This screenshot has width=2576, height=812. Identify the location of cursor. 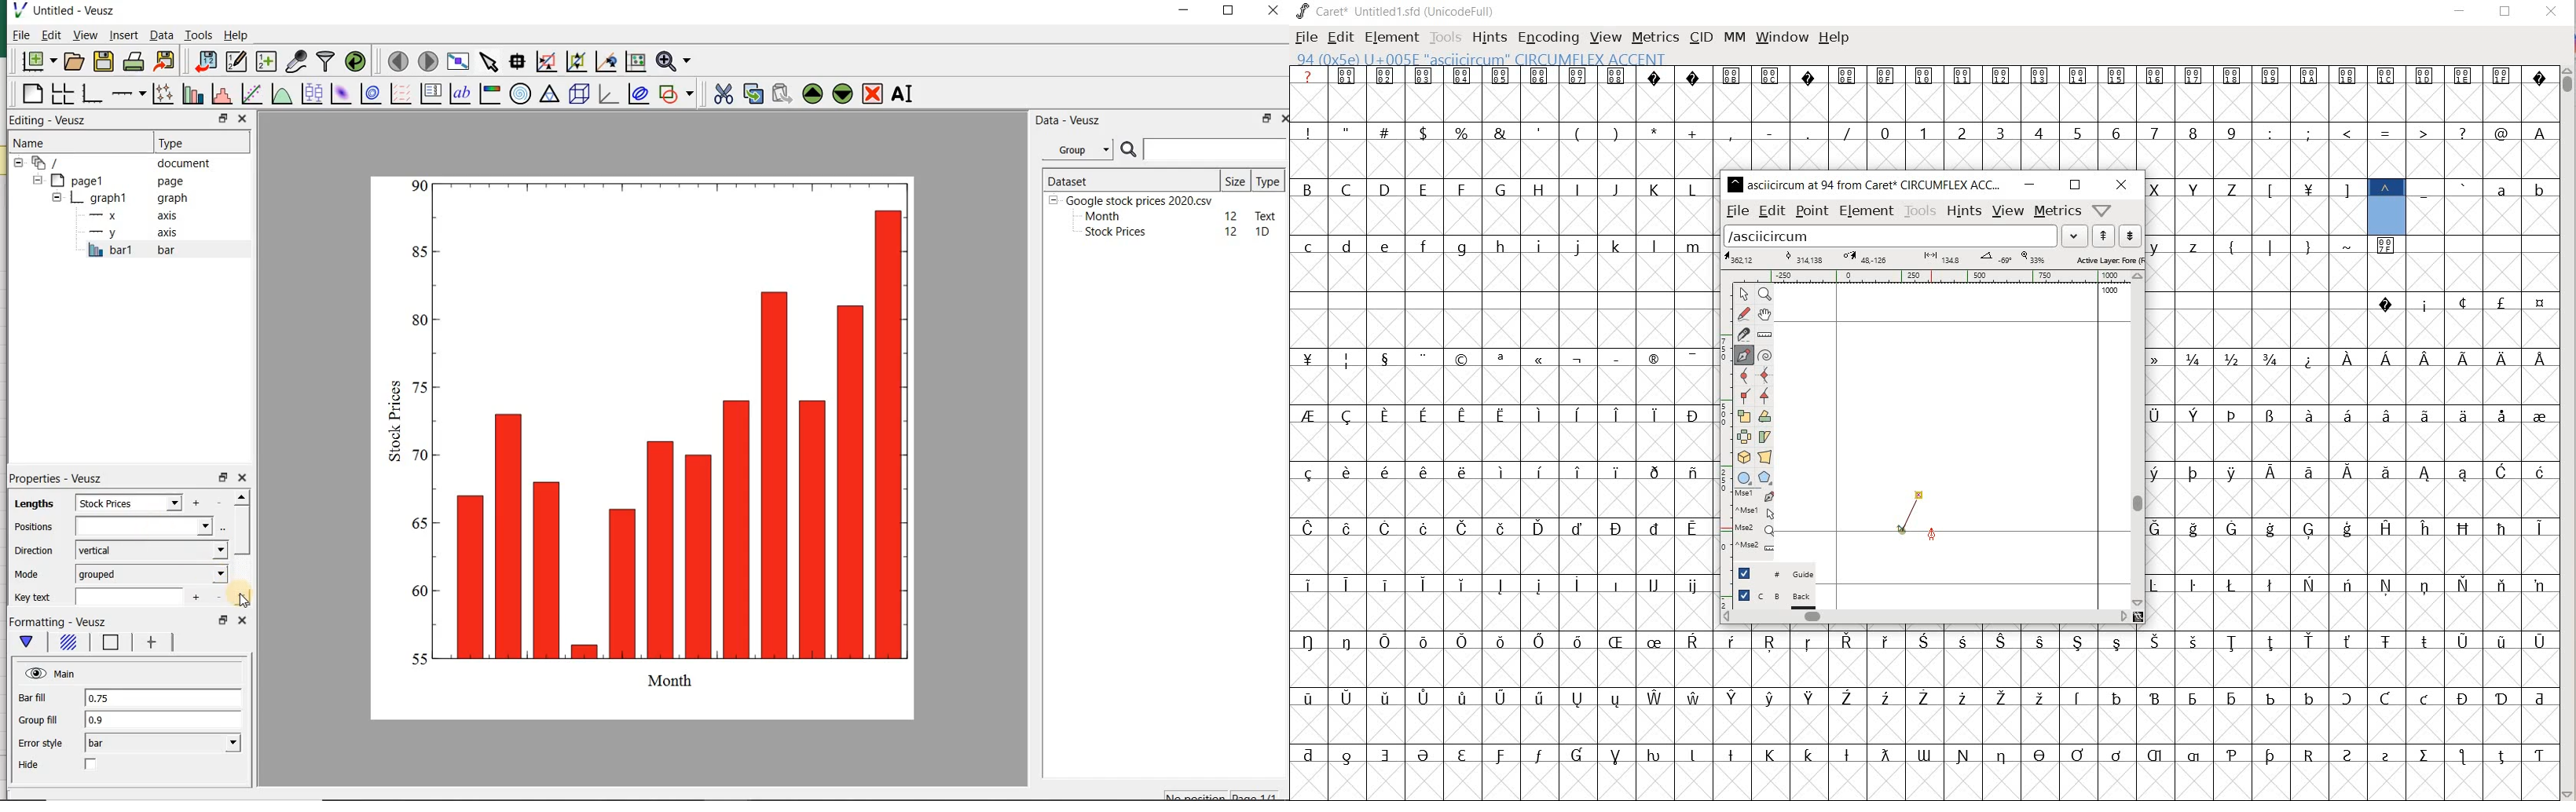
(243, 599).